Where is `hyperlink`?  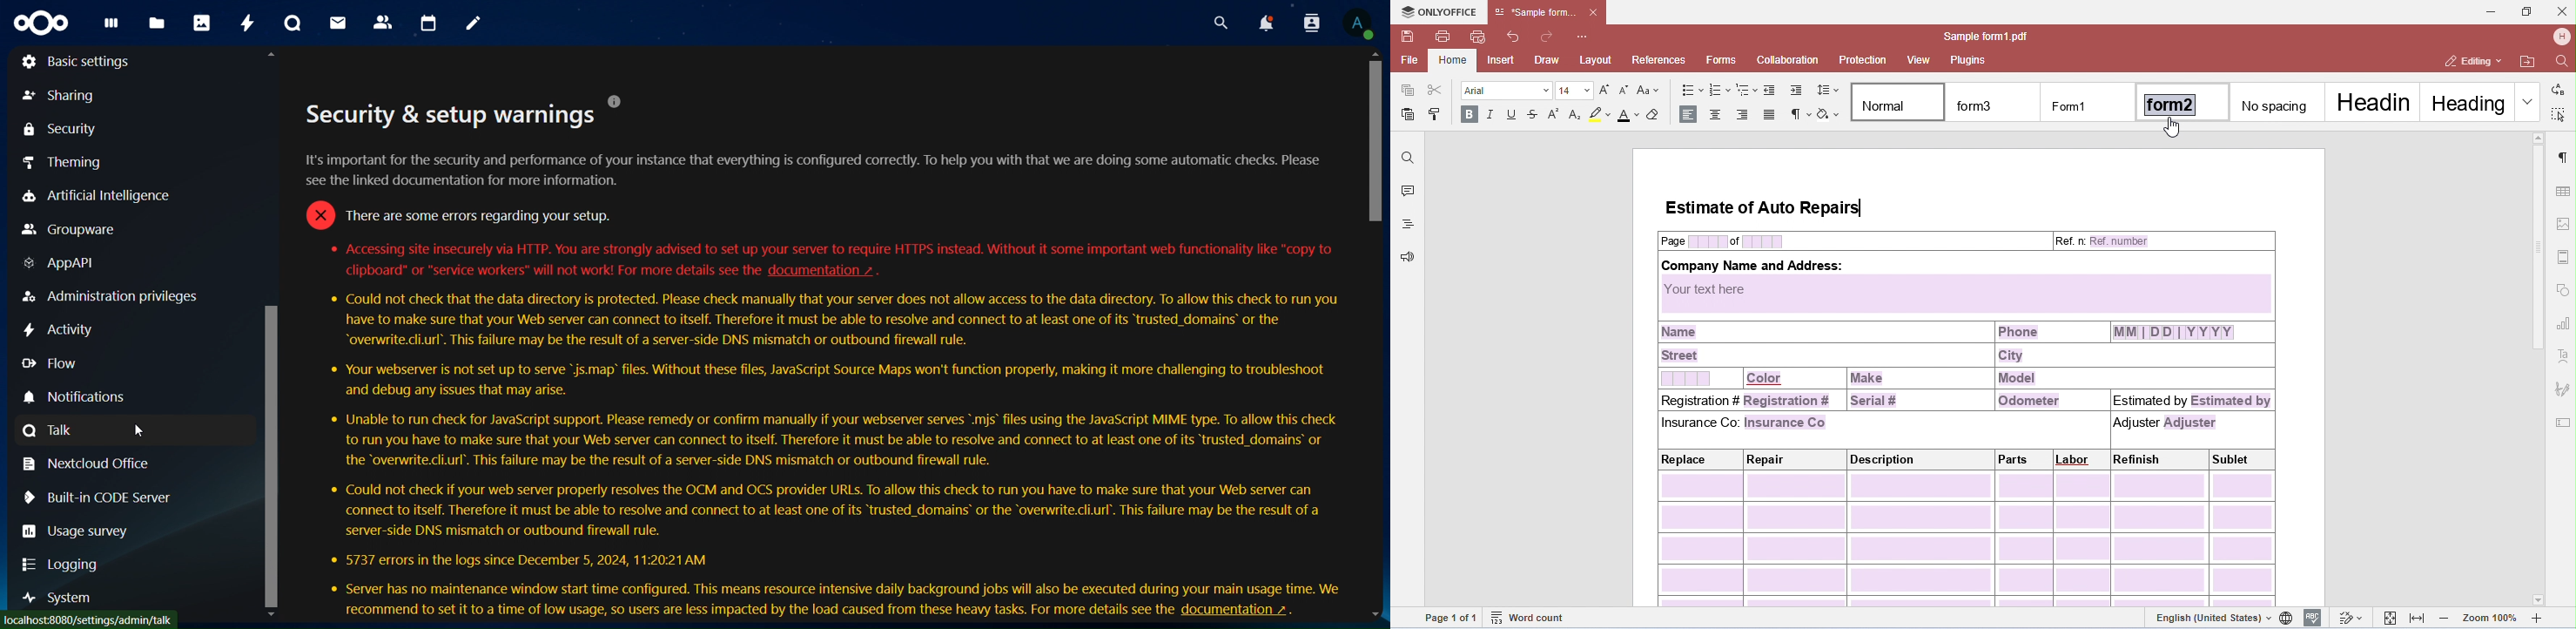 hyperlink is located at coordinates (823, 270).